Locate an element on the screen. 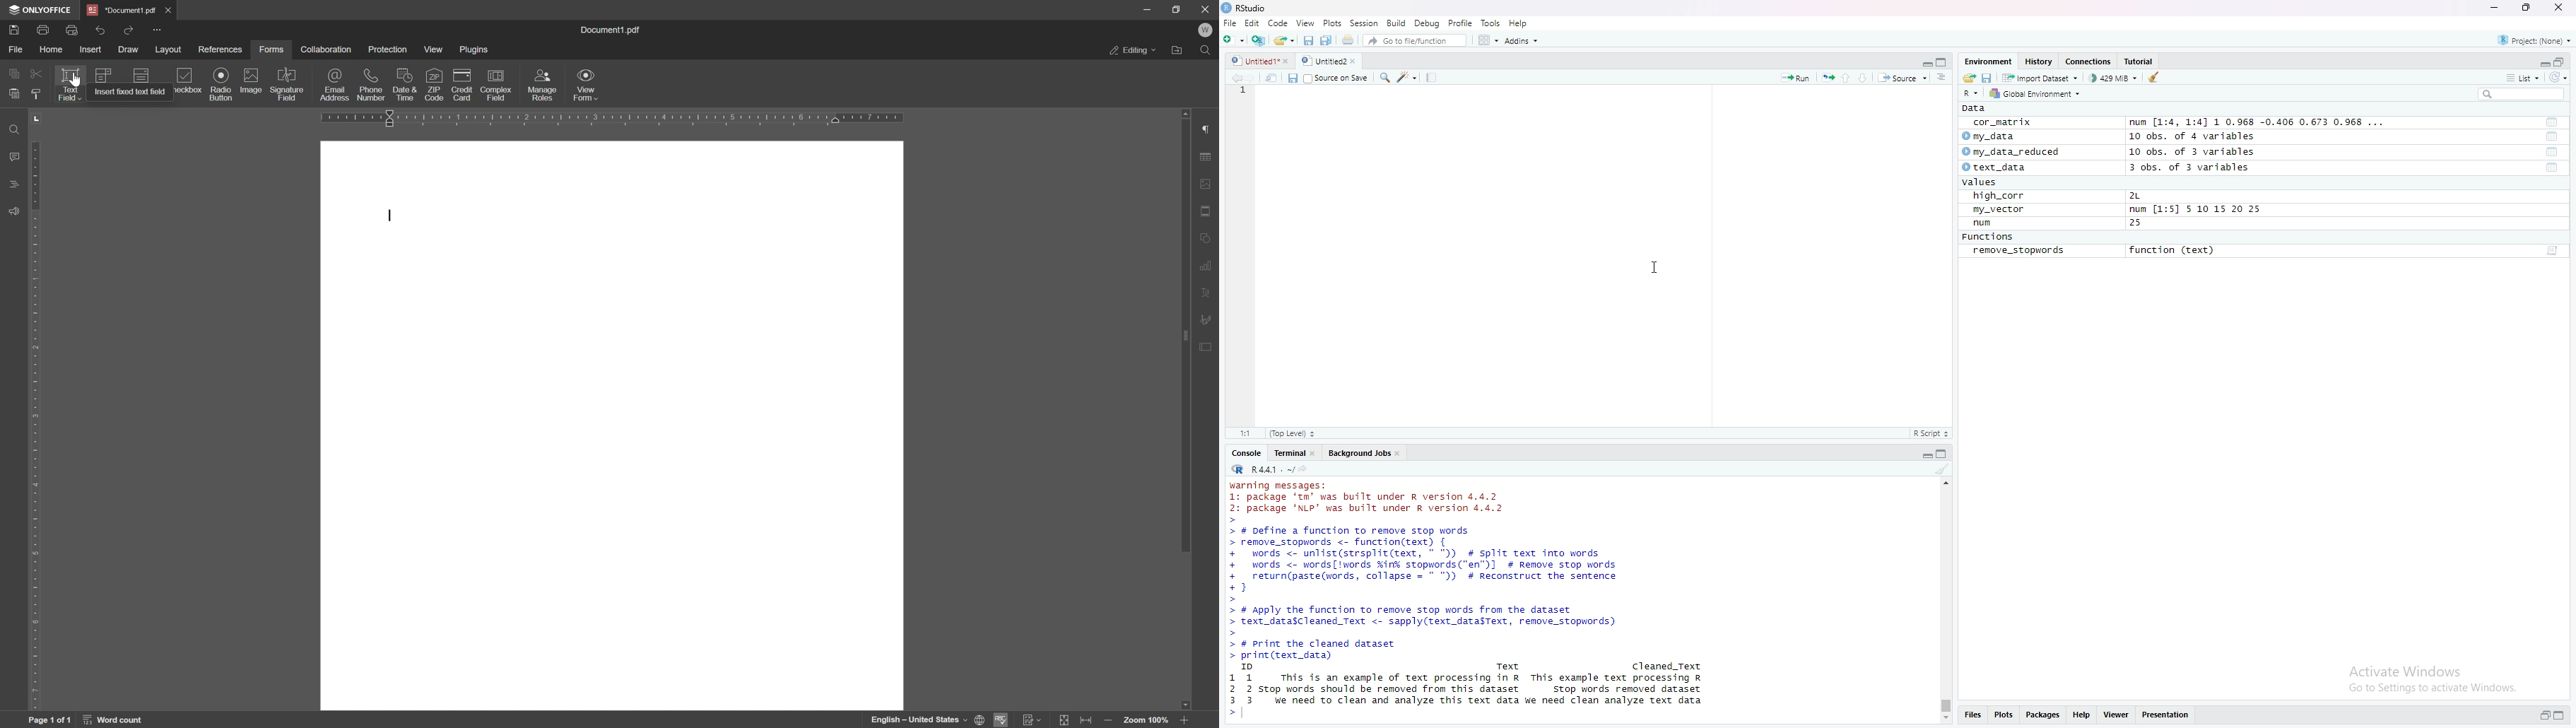 The image size is (2576, 728). workspace pane is located at coordinates (1486, 40).